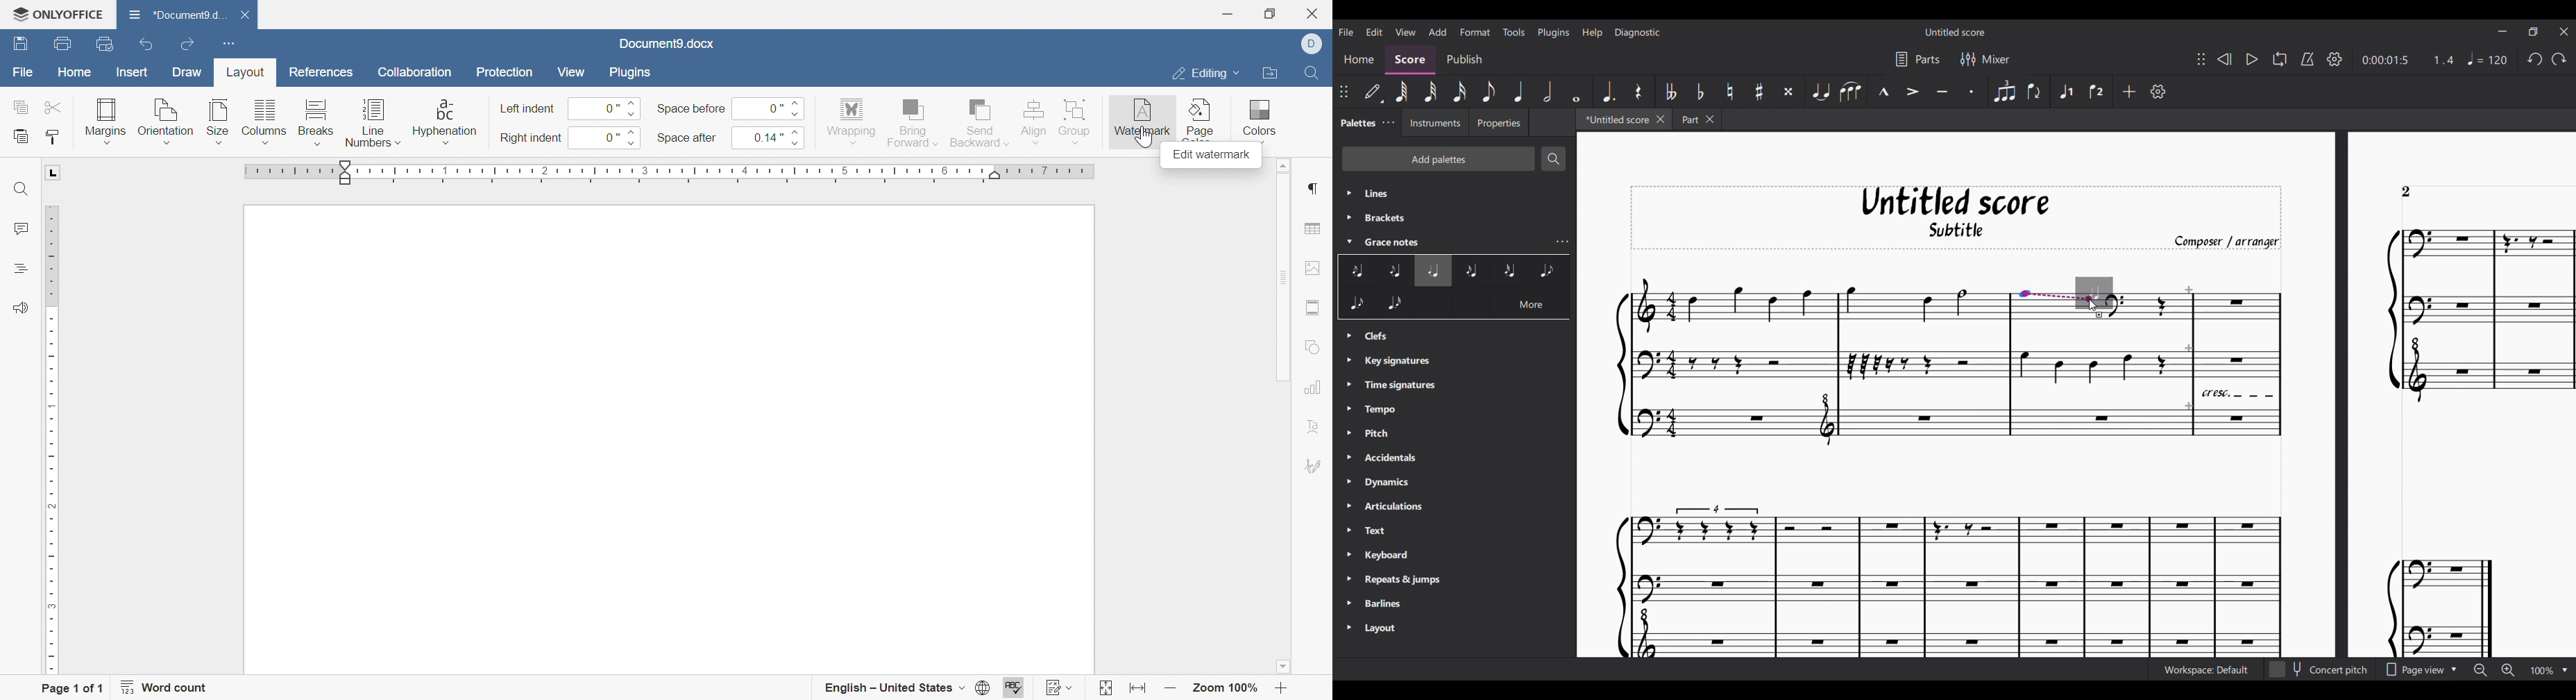  I want to click on track changes, so click(1060, 688).